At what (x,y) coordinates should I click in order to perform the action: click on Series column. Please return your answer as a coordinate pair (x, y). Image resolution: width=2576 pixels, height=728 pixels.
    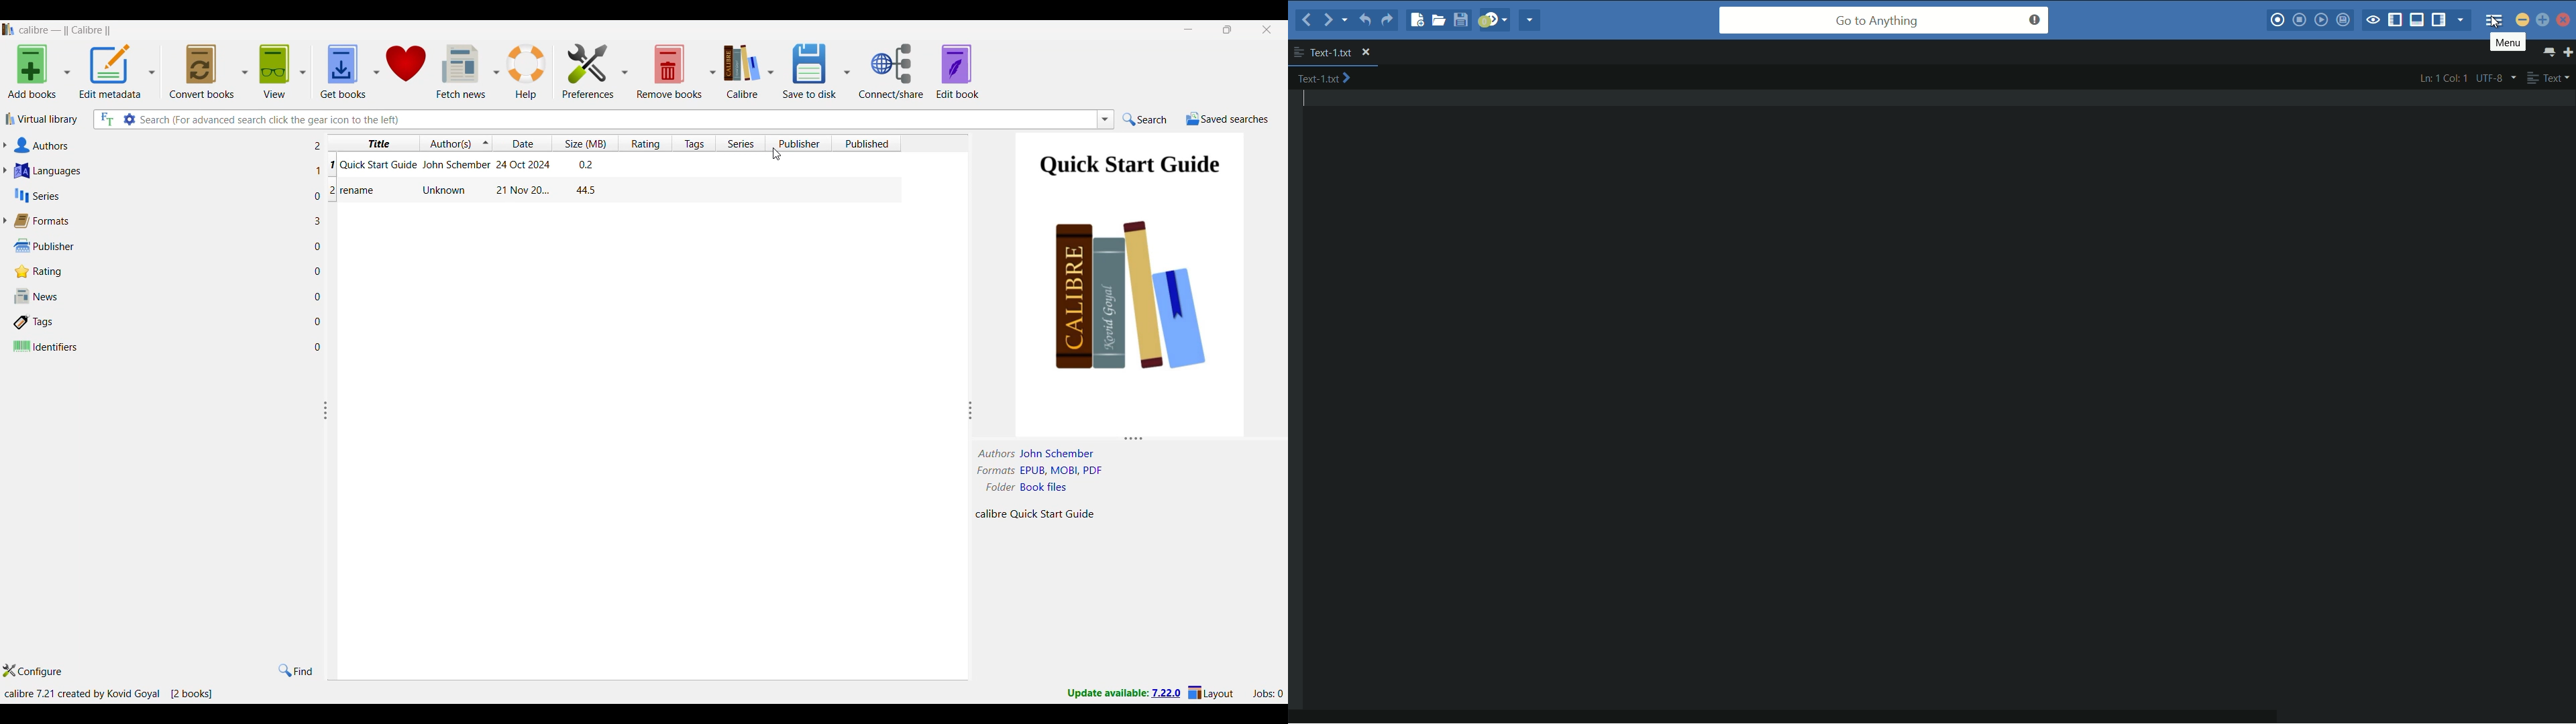
    Looking at the image, I should click on (740, 143).